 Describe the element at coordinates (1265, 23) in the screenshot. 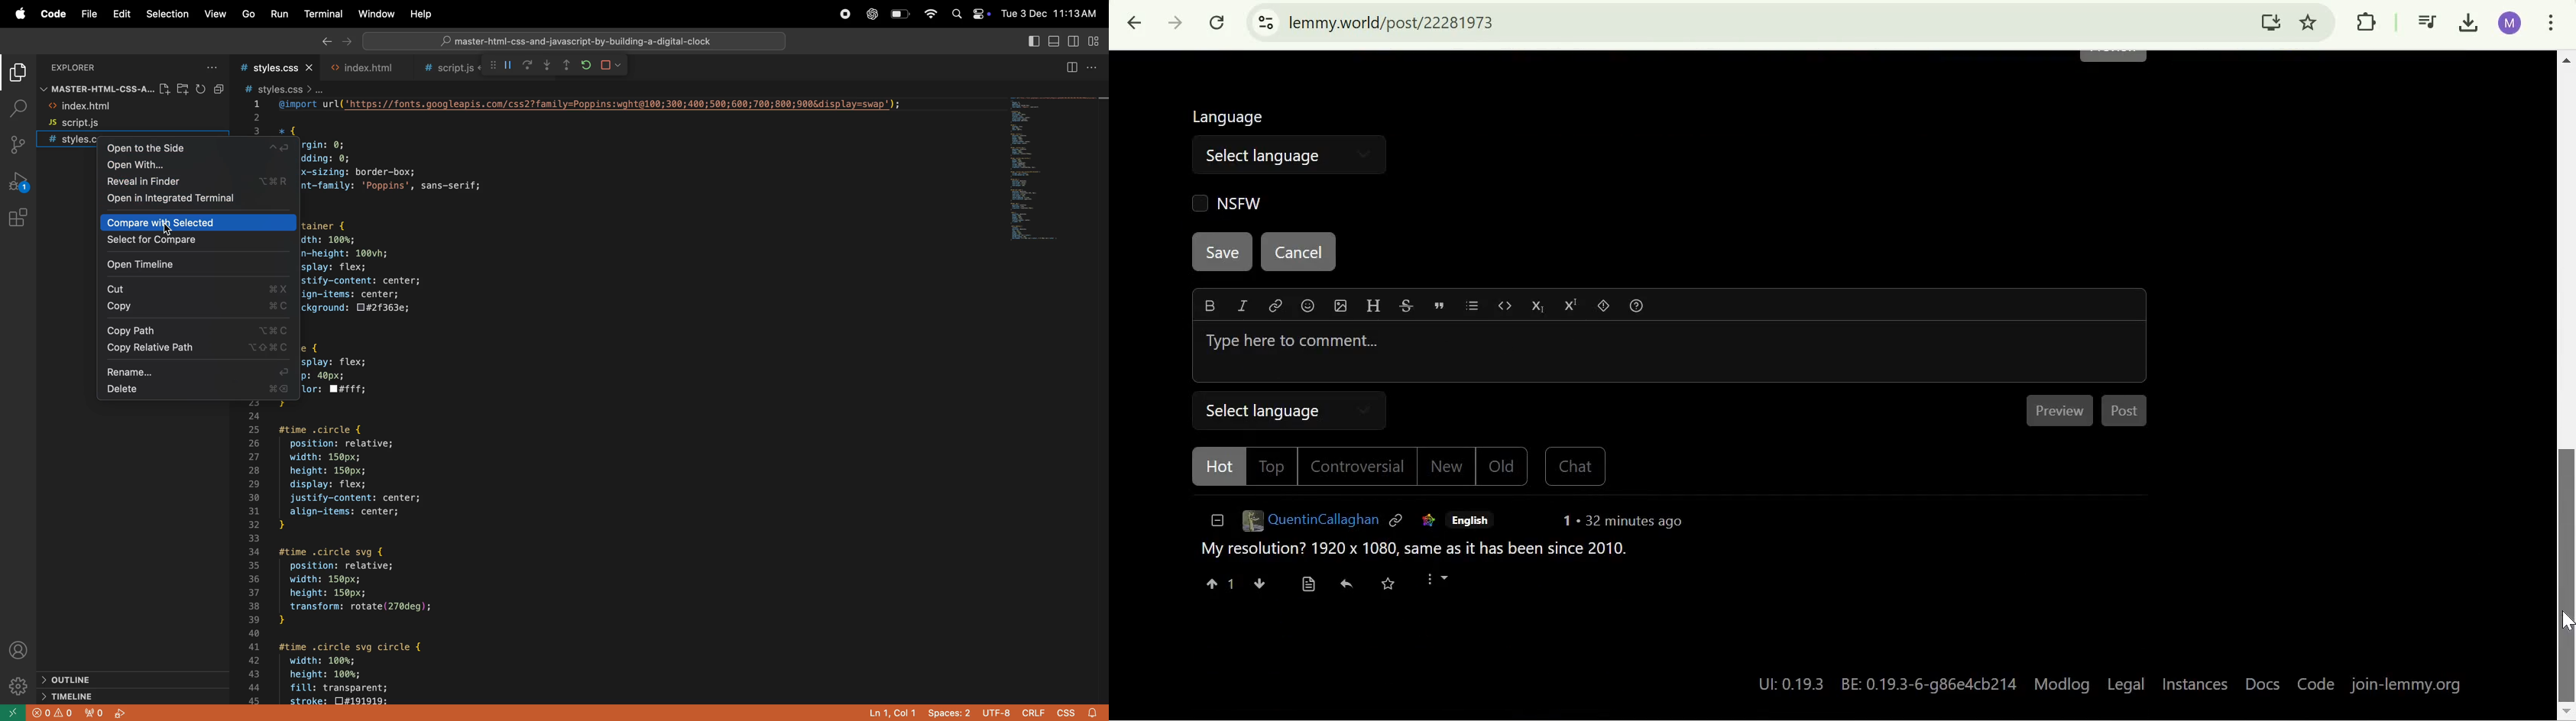

I see `View site information` at that location.